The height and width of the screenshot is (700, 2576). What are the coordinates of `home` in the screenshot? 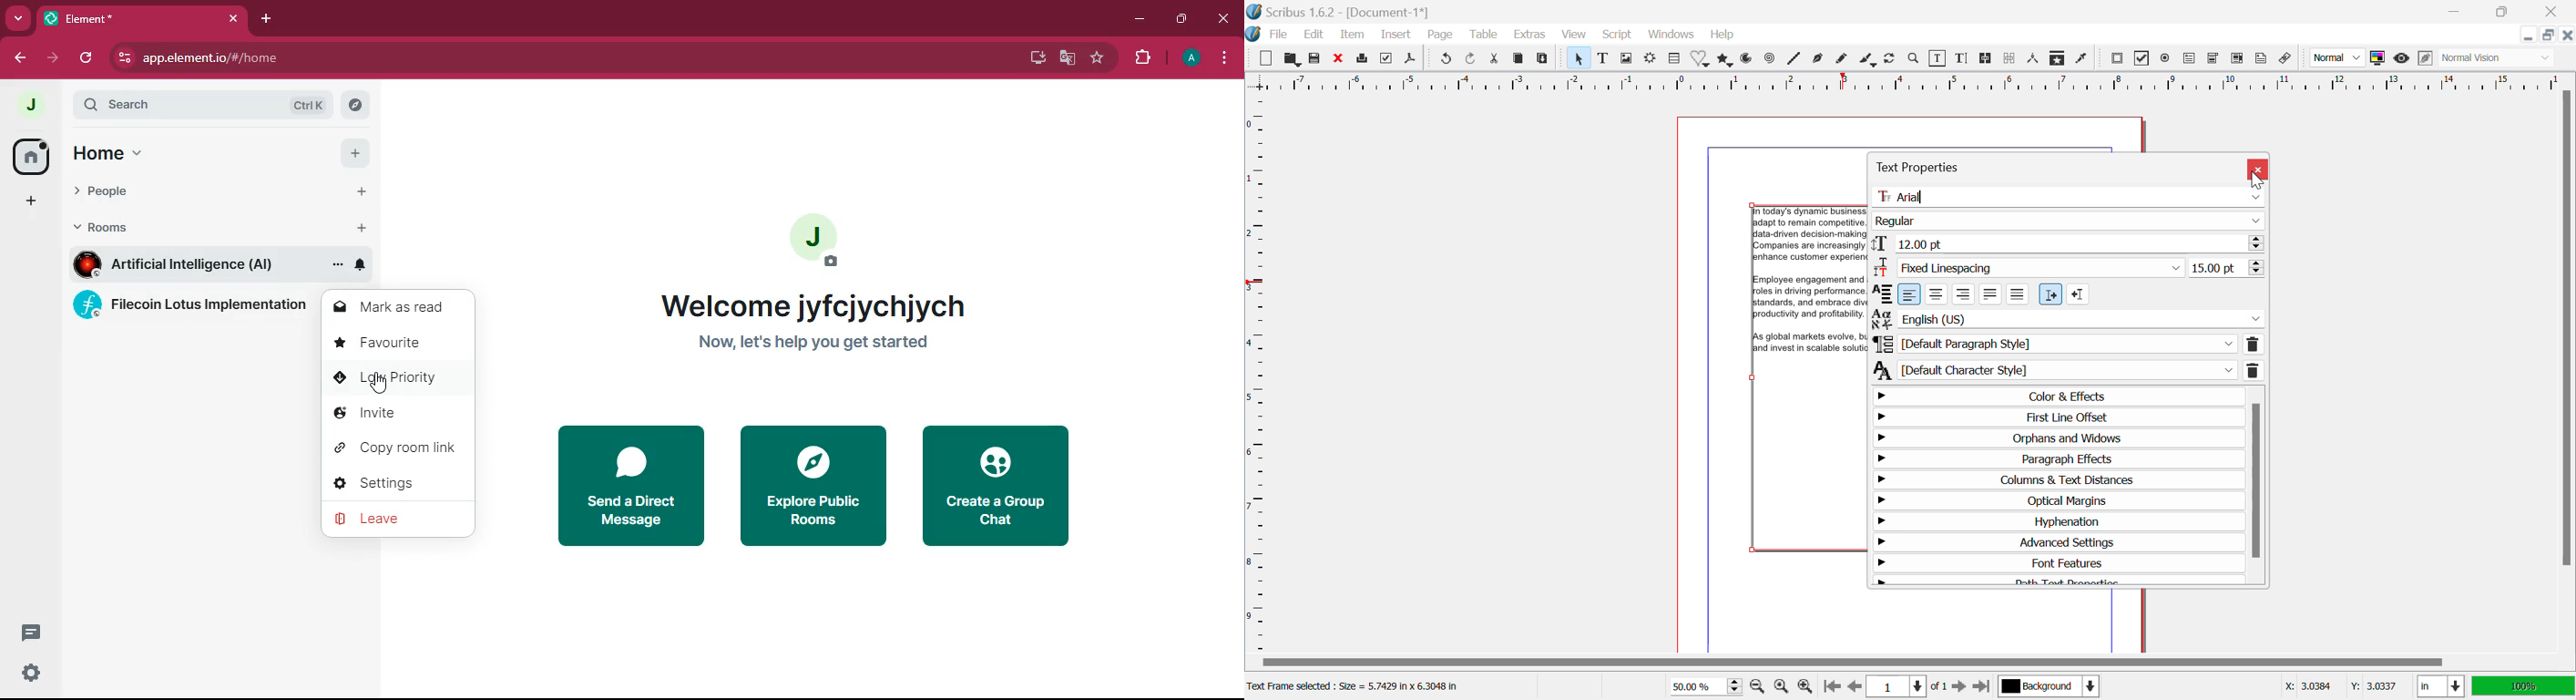 It's located at (32, 158).